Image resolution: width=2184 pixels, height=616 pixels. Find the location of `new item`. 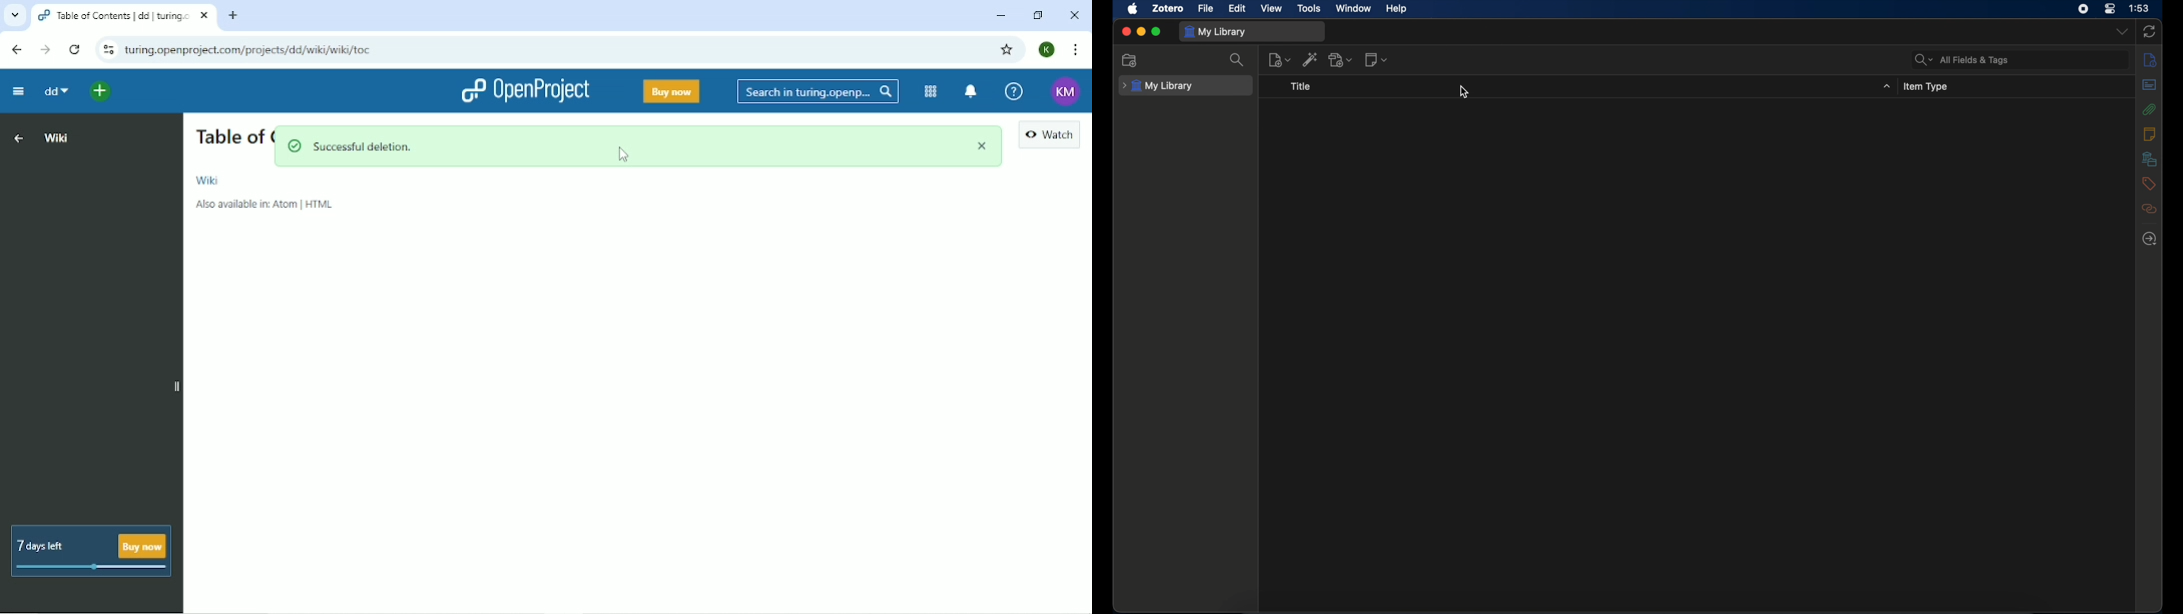

new item is located at coordinates (1280, 60).